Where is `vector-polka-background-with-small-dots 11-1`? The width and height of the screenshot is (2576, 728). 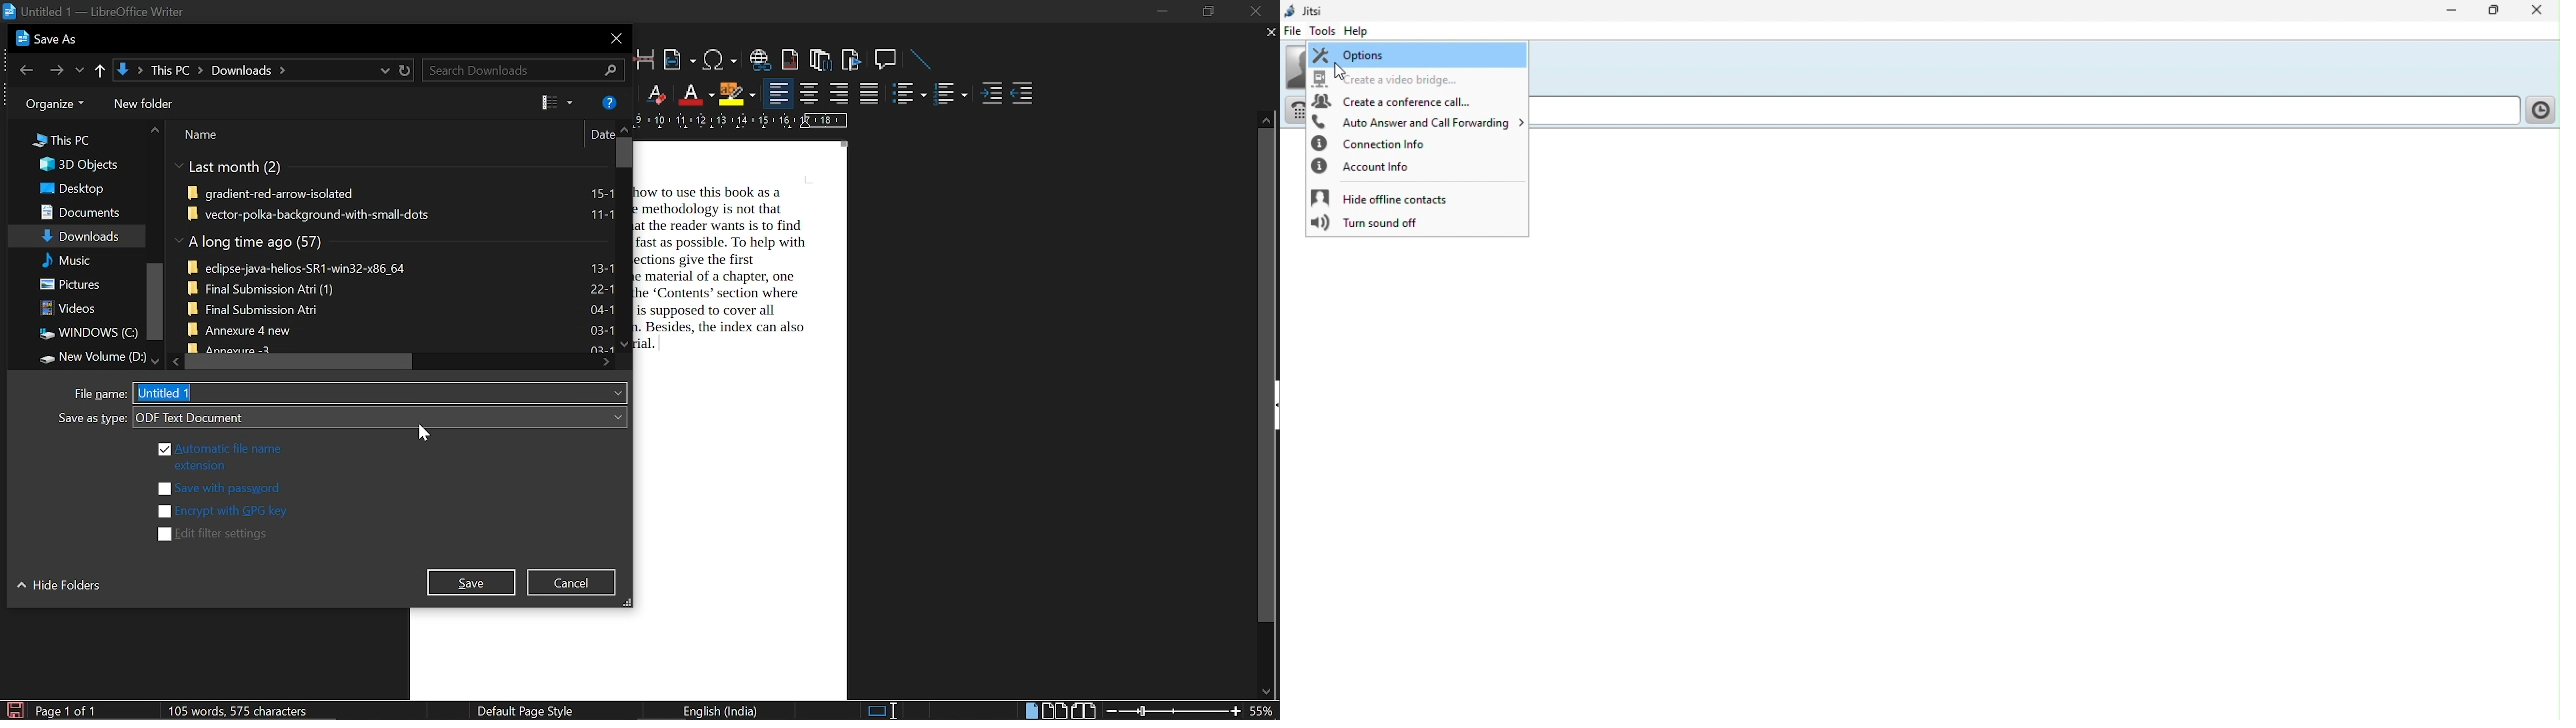 vector-polka-background-with-small-dots 11-1 is located at coordinates (401, 214).